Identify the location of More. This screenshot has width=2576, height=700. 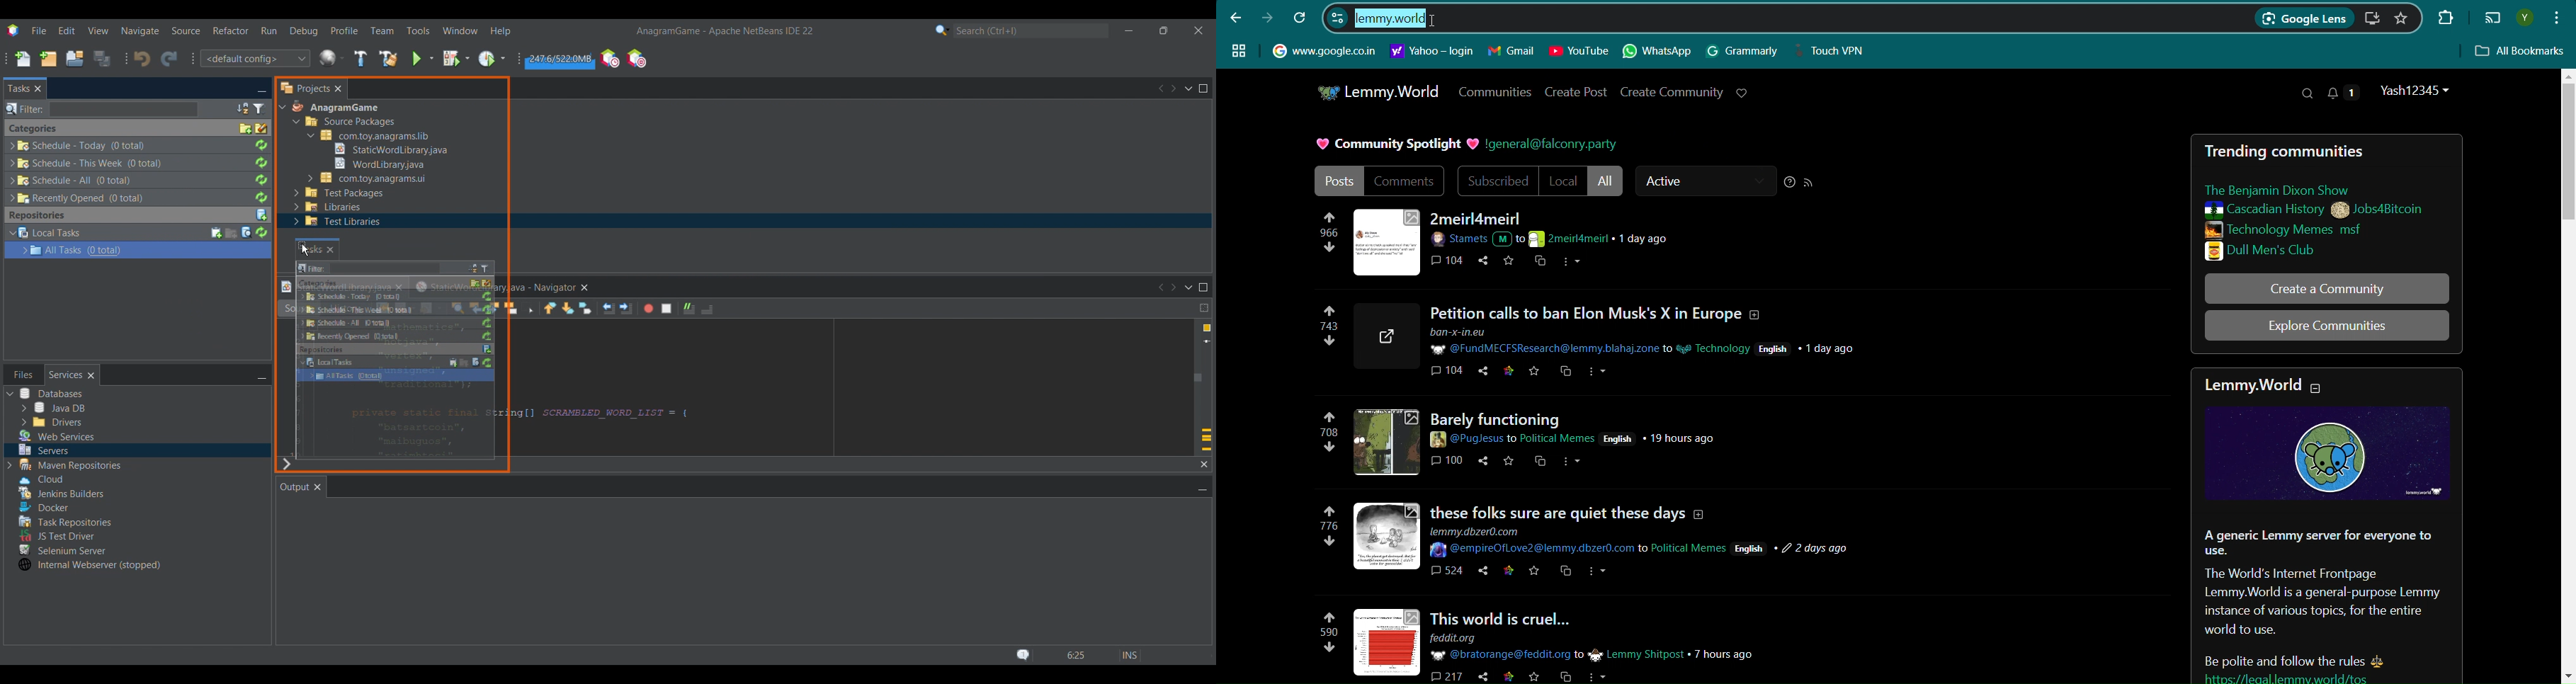
(1573, 263).